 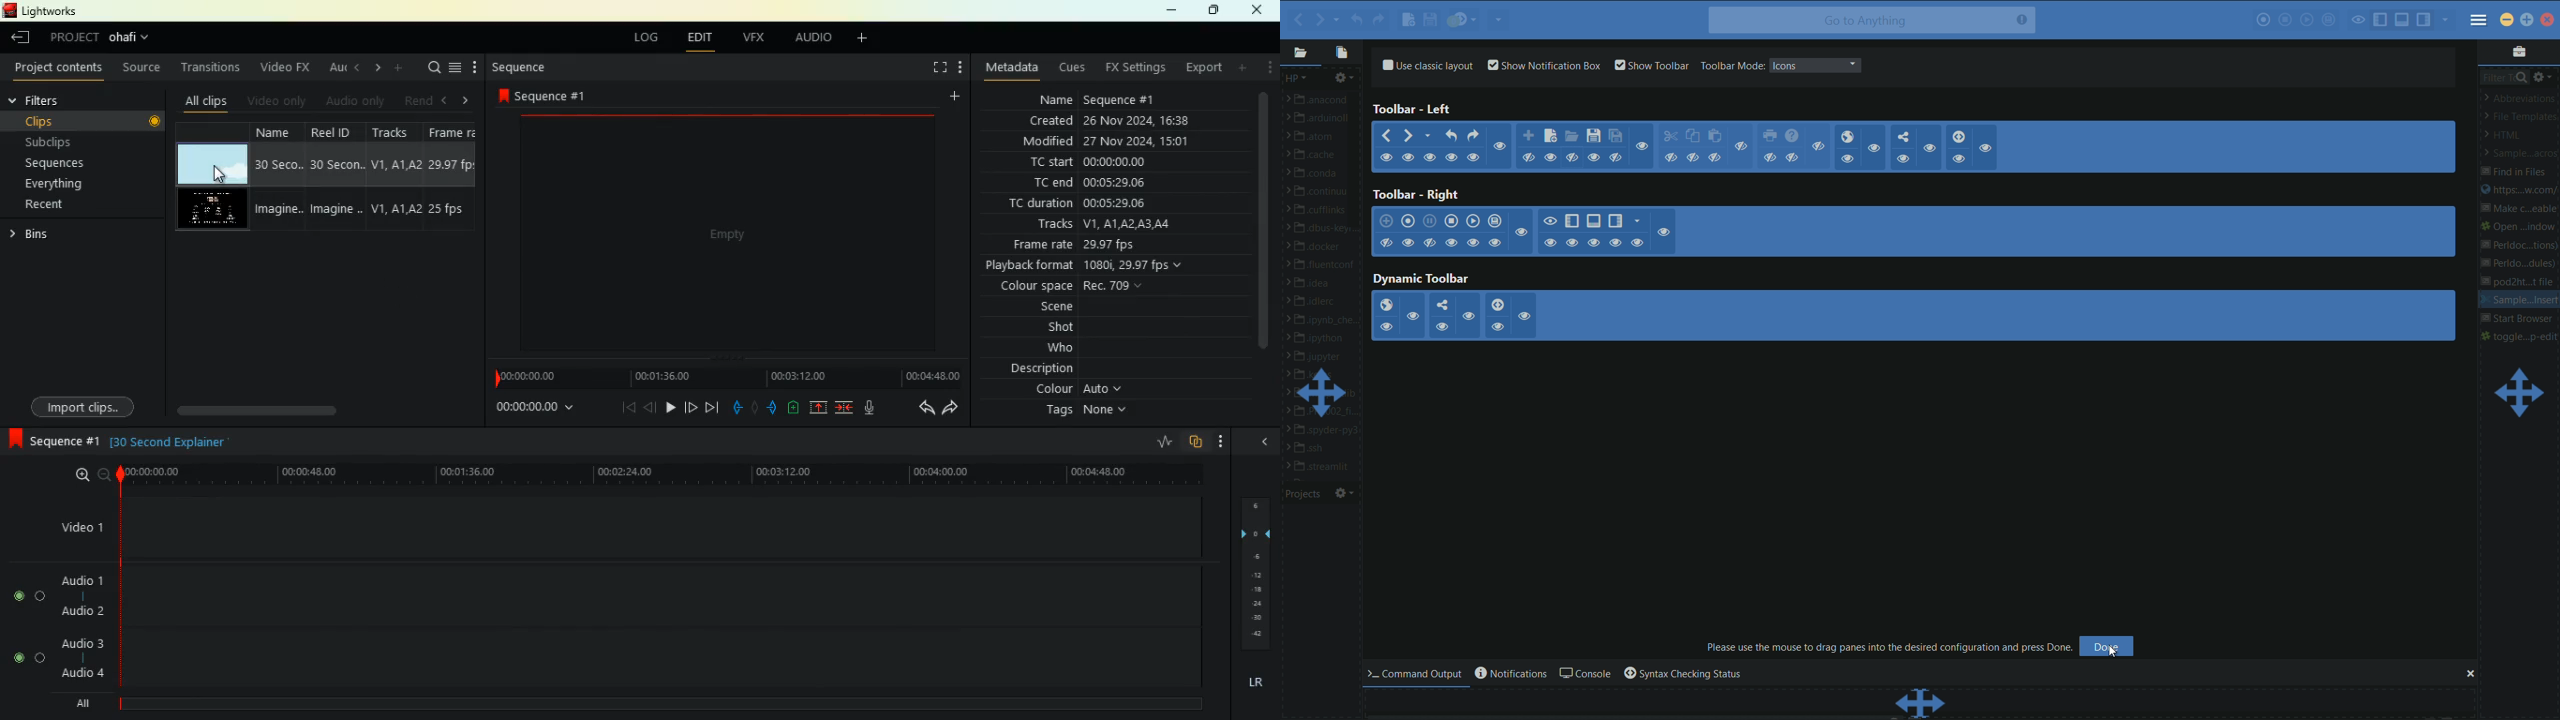 What do you see at coordinates (2119, 656) in the screenshot?
I see `cursor` at bounding box center [2119, 656].